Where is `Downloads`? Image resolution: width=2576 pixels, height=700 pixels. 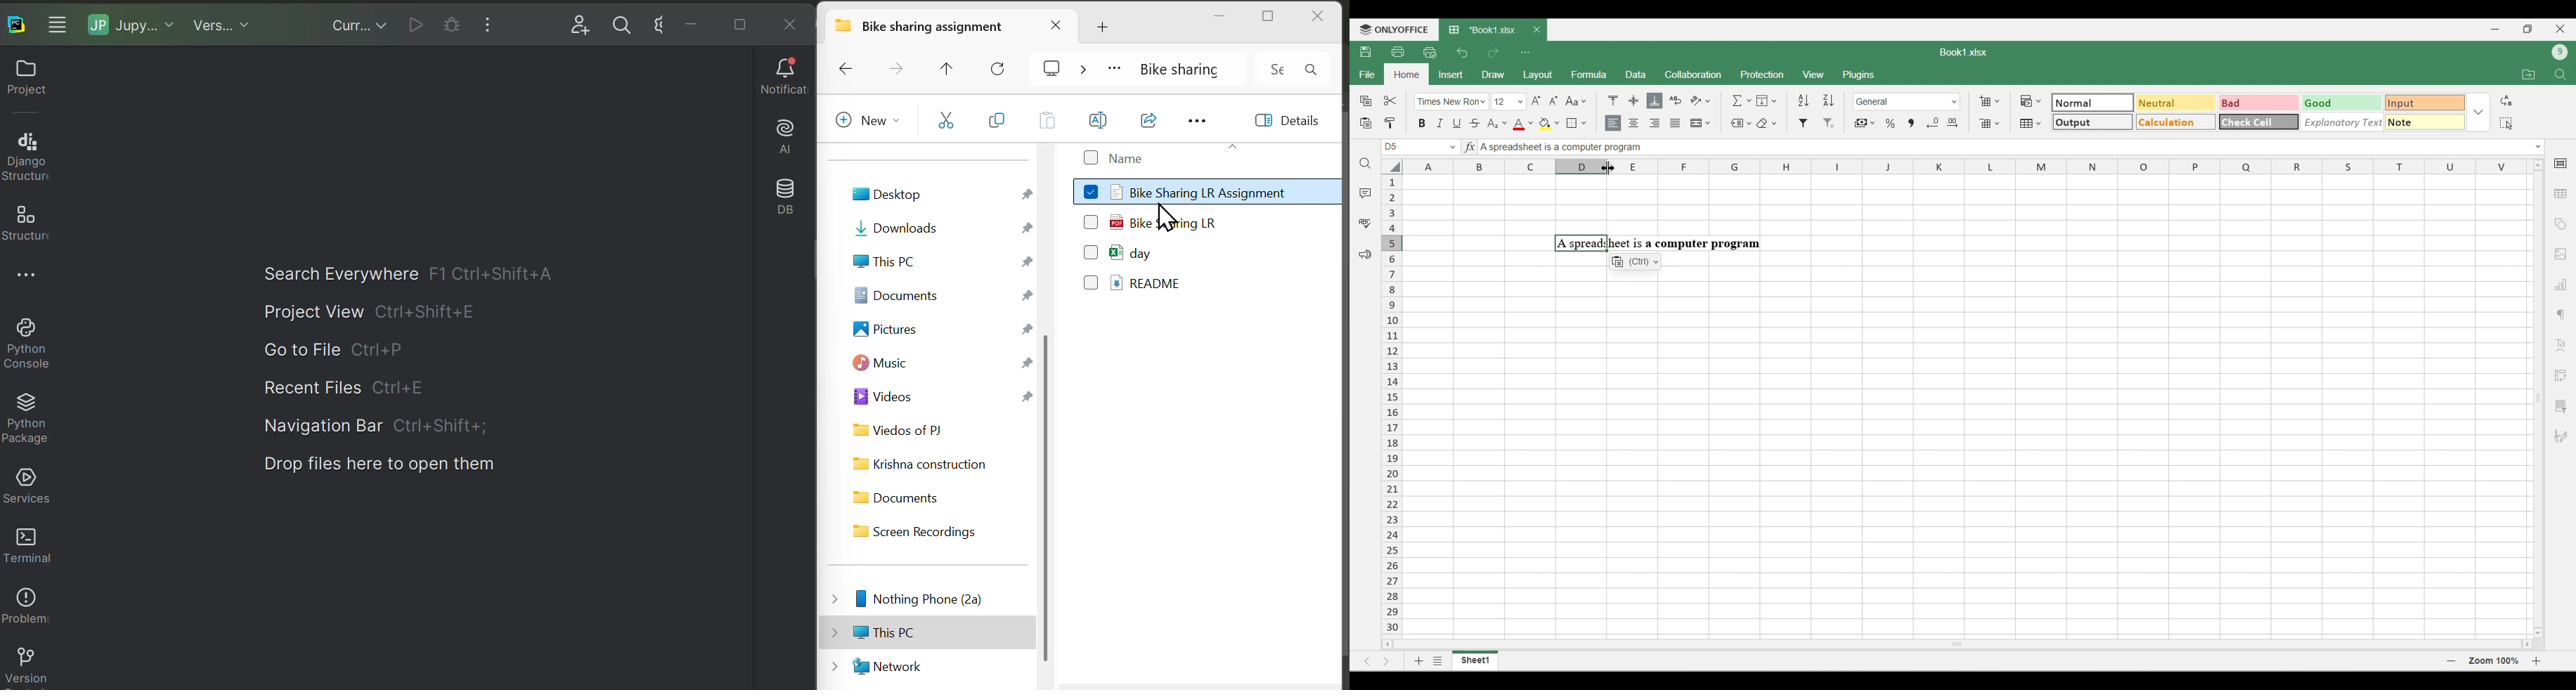
Downloads is located at coordinates (938, 233).